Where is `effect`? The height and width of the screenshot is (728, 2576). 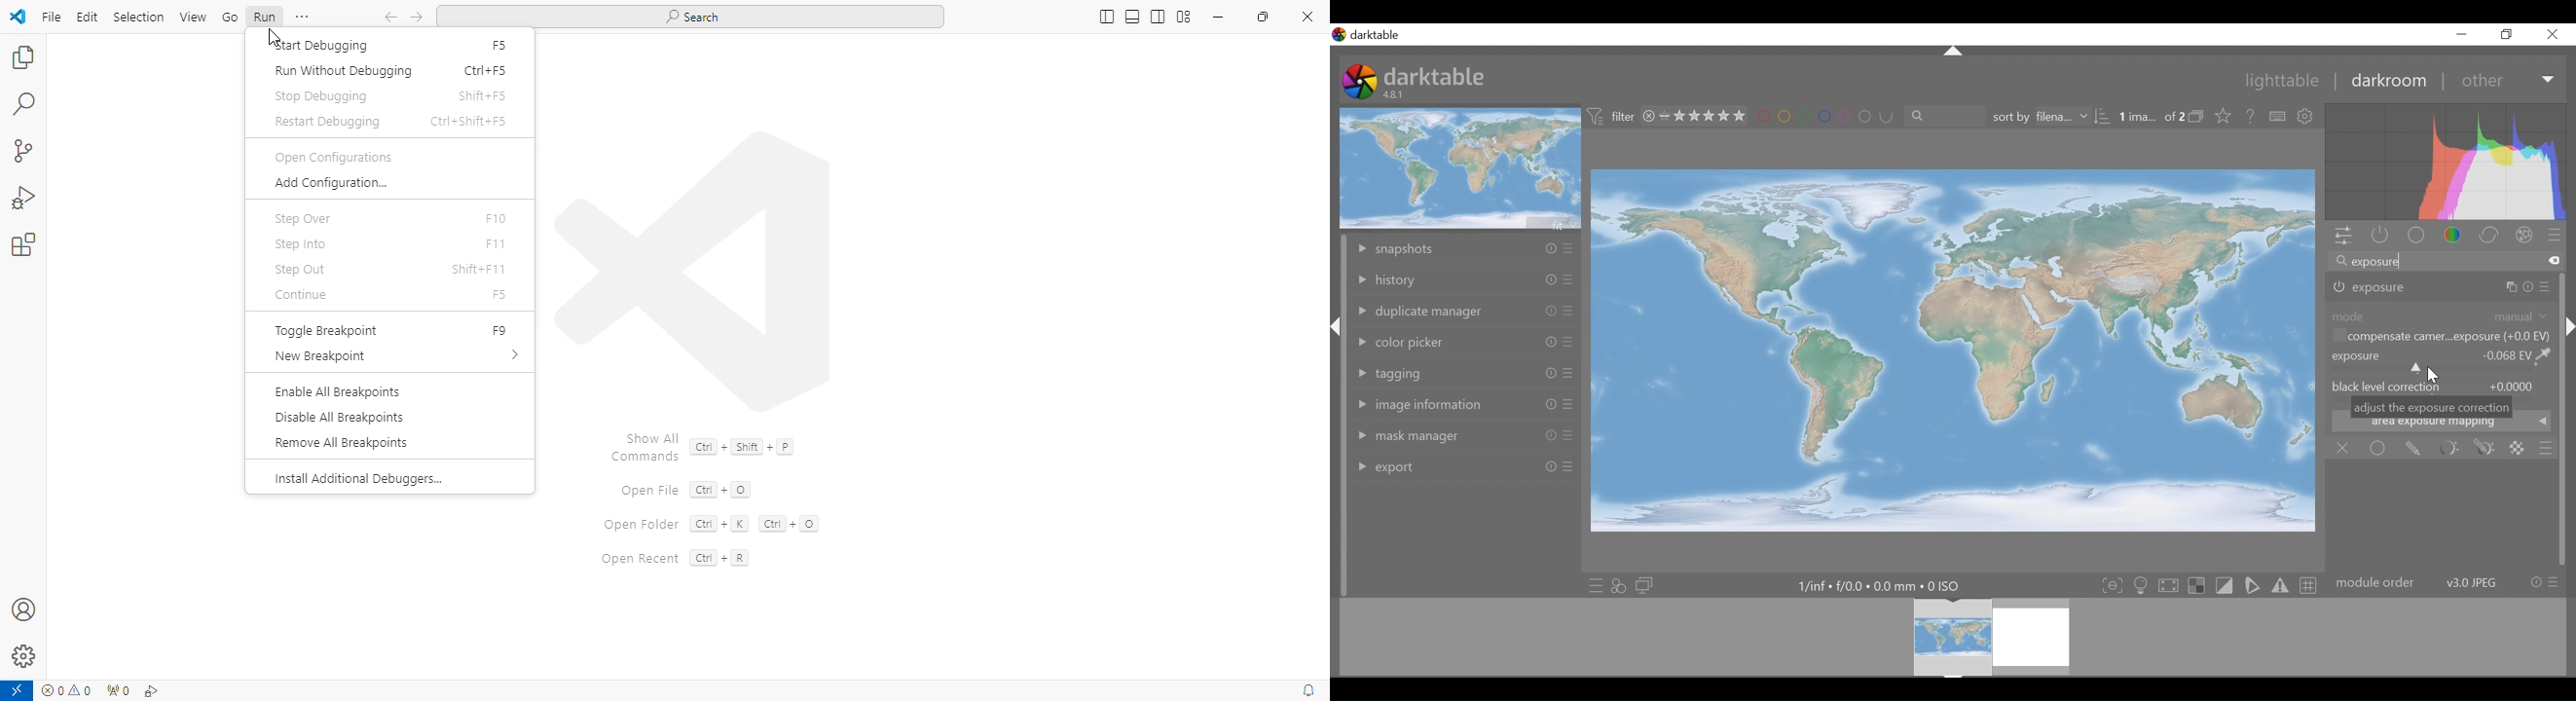
effect is located at coordinates (2524, 234).